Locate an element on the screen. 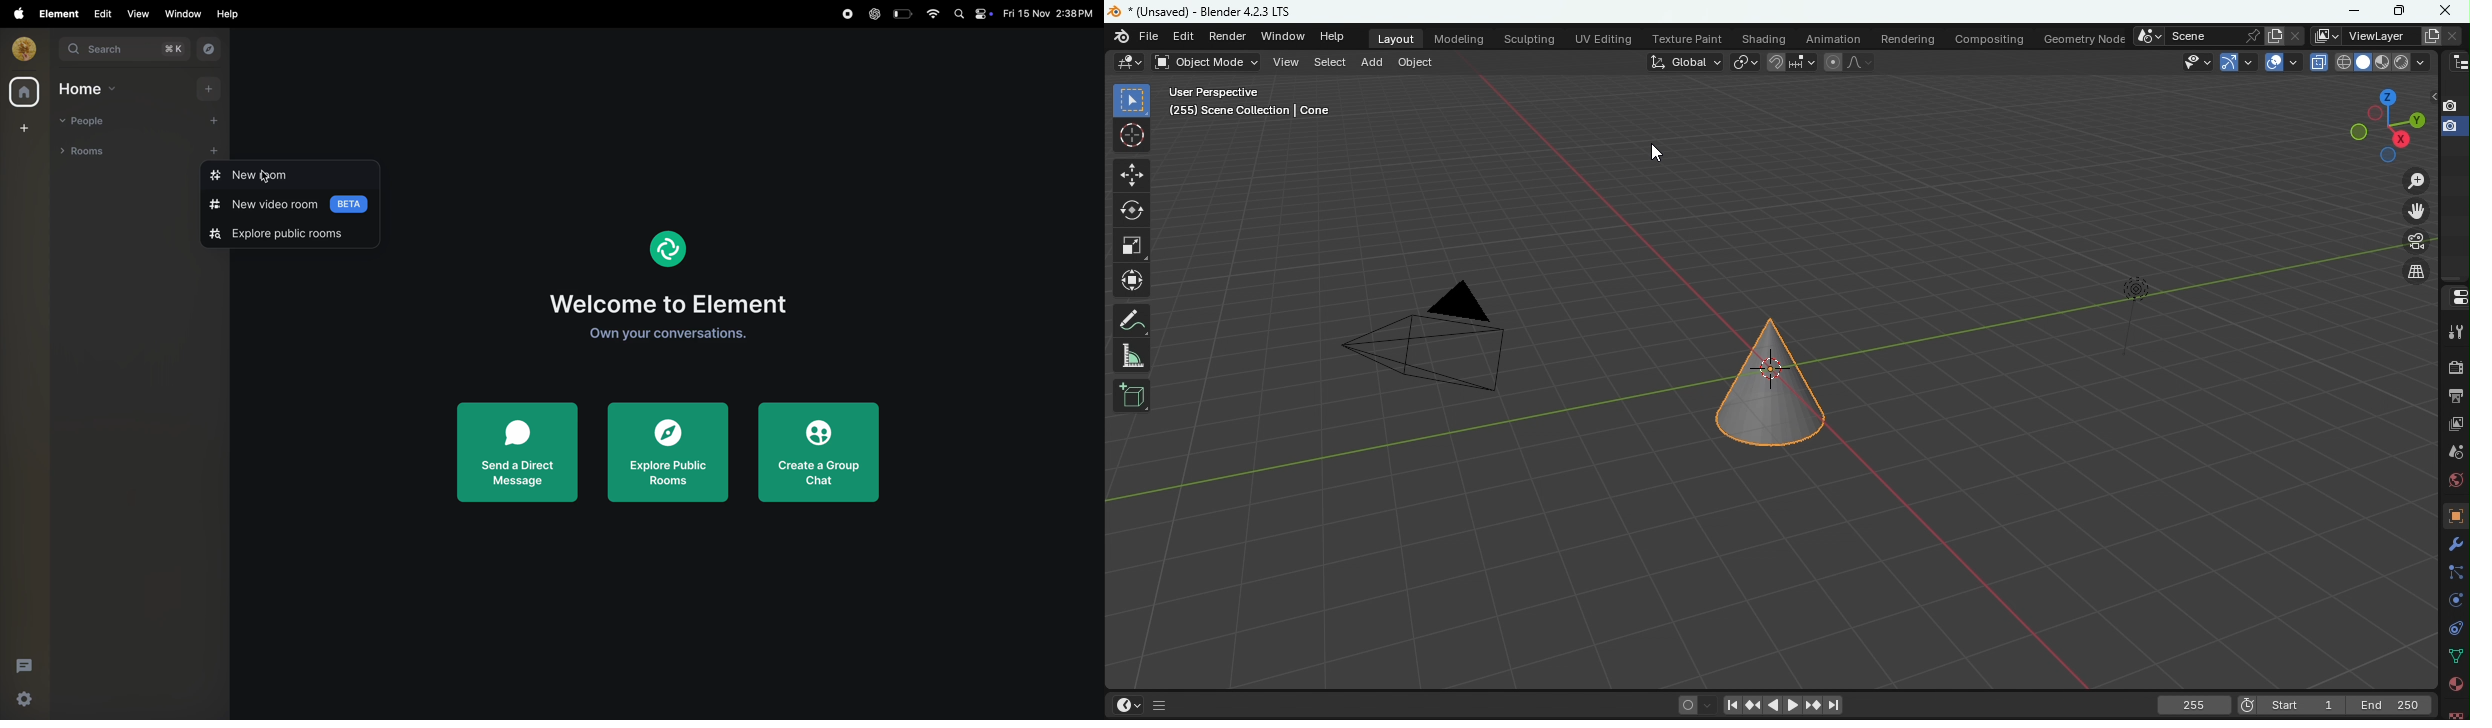  element is located at coordinates (672, 248).